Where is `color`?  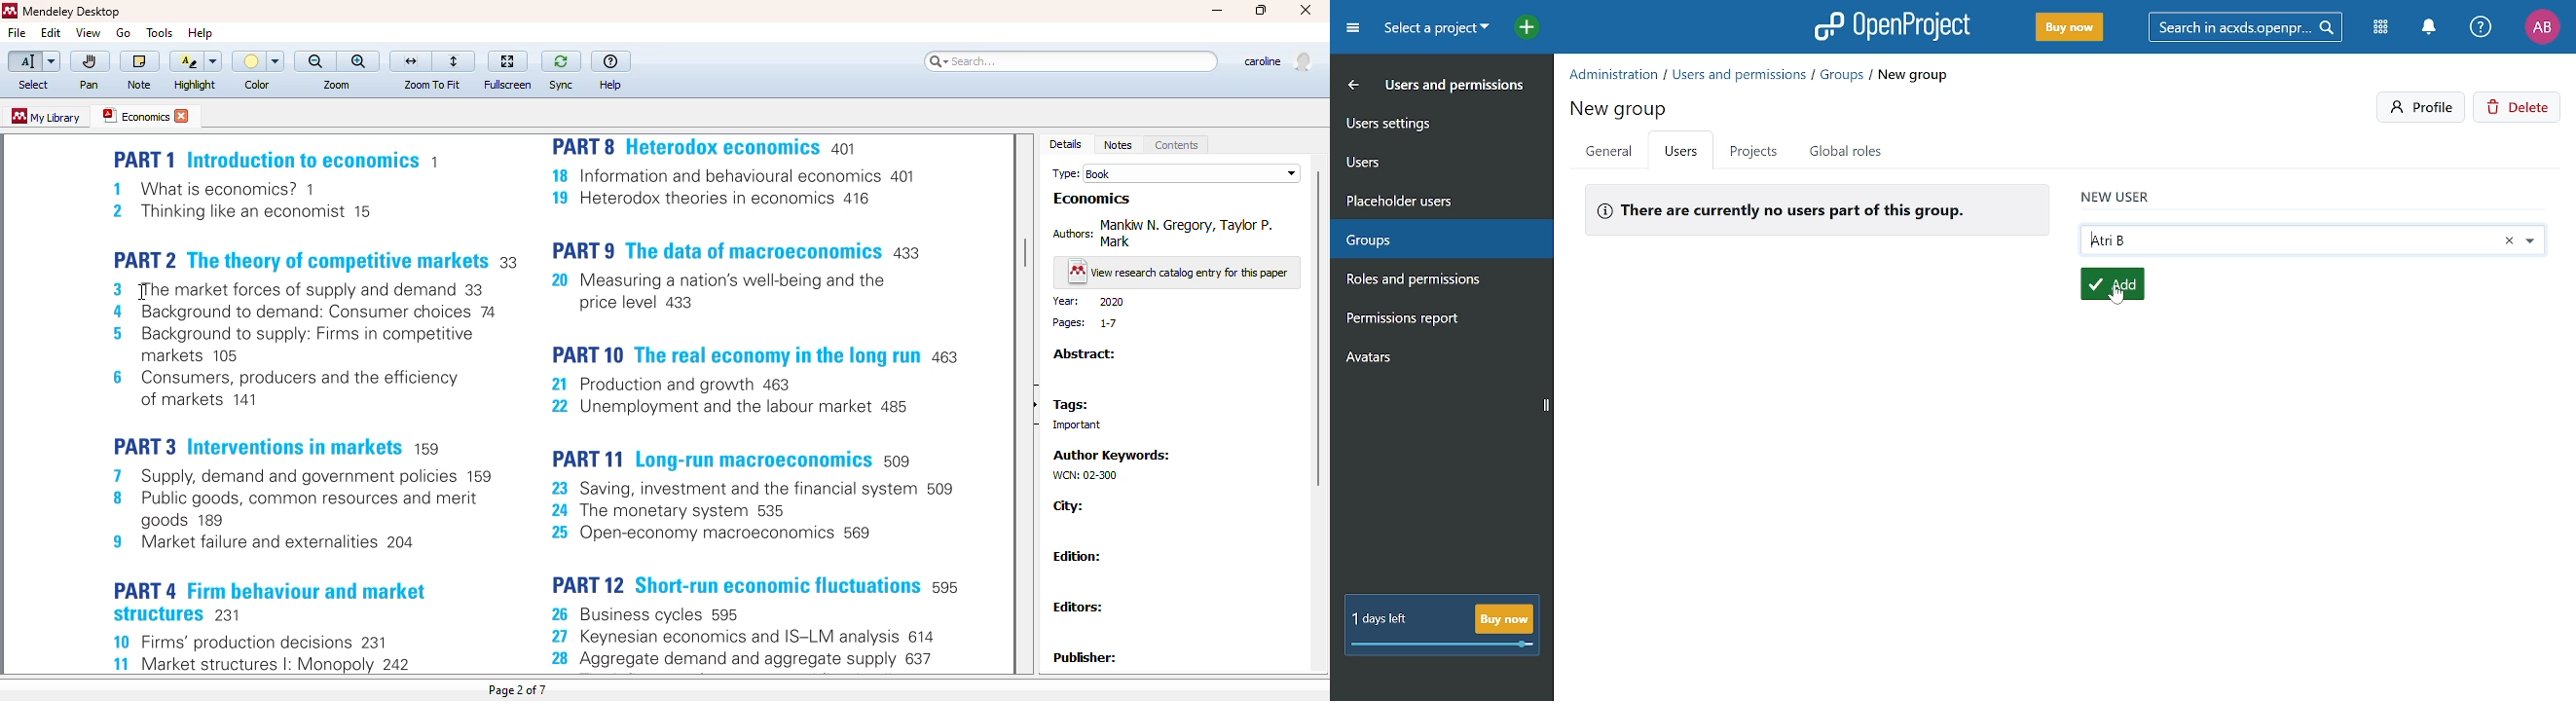 color is located at coordinates (258, 61).